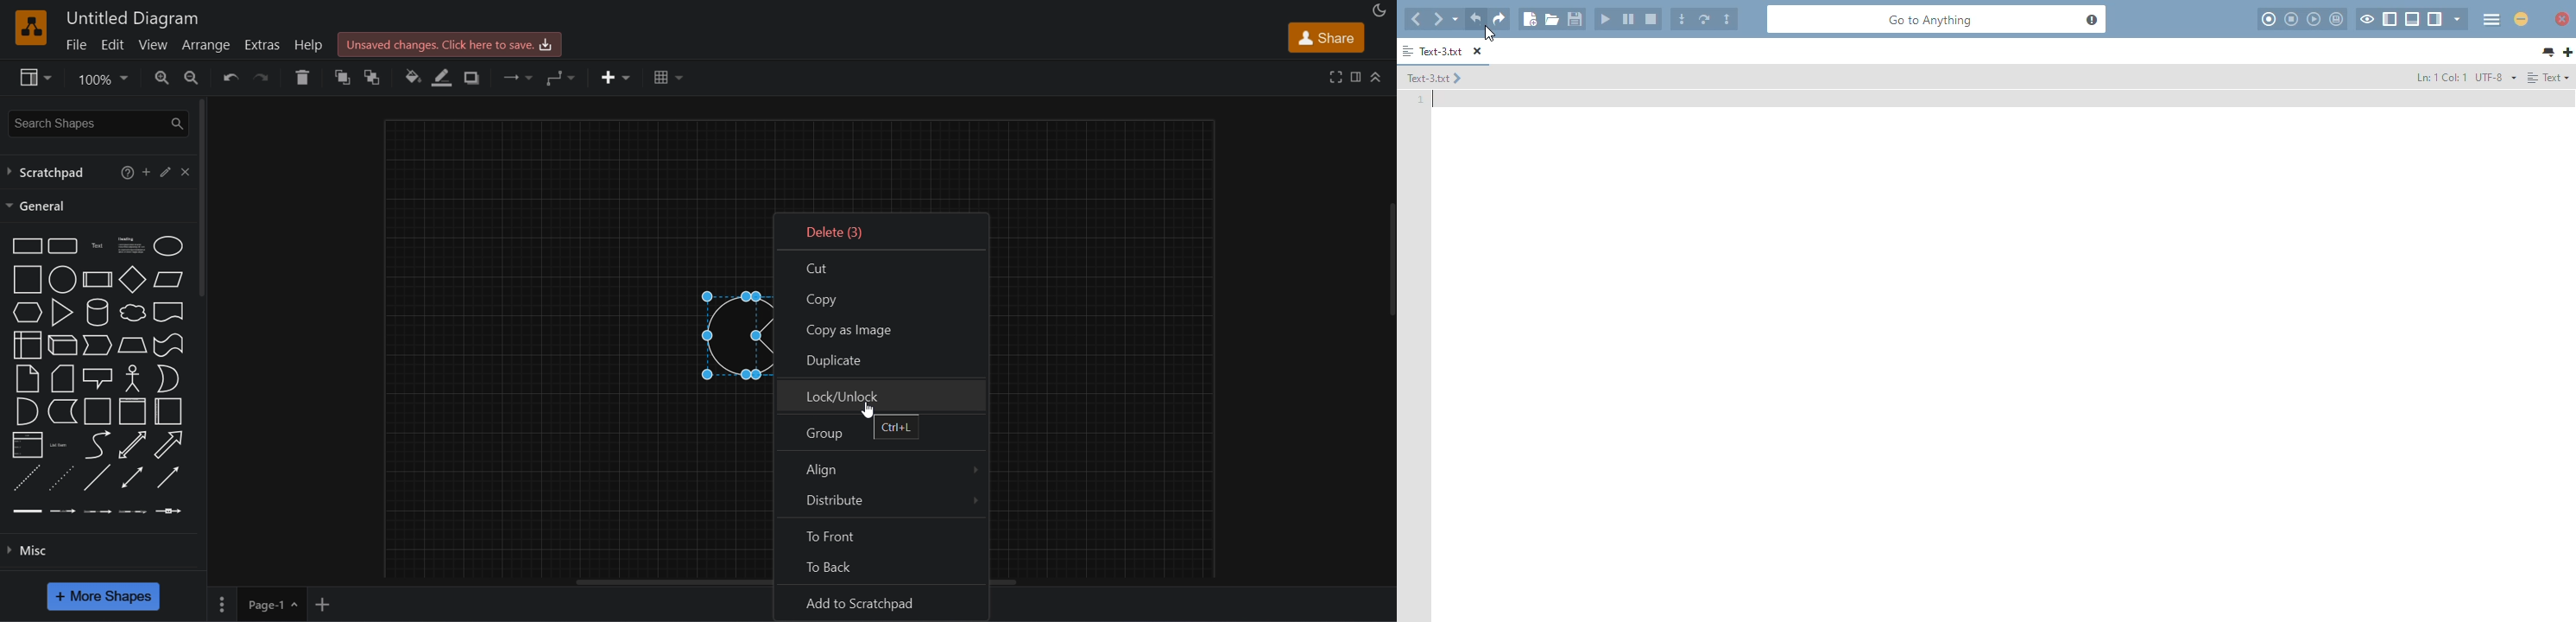 The height and width of the screenshot is (644, 2576). I want to click on Align left, so click(2533, 78).